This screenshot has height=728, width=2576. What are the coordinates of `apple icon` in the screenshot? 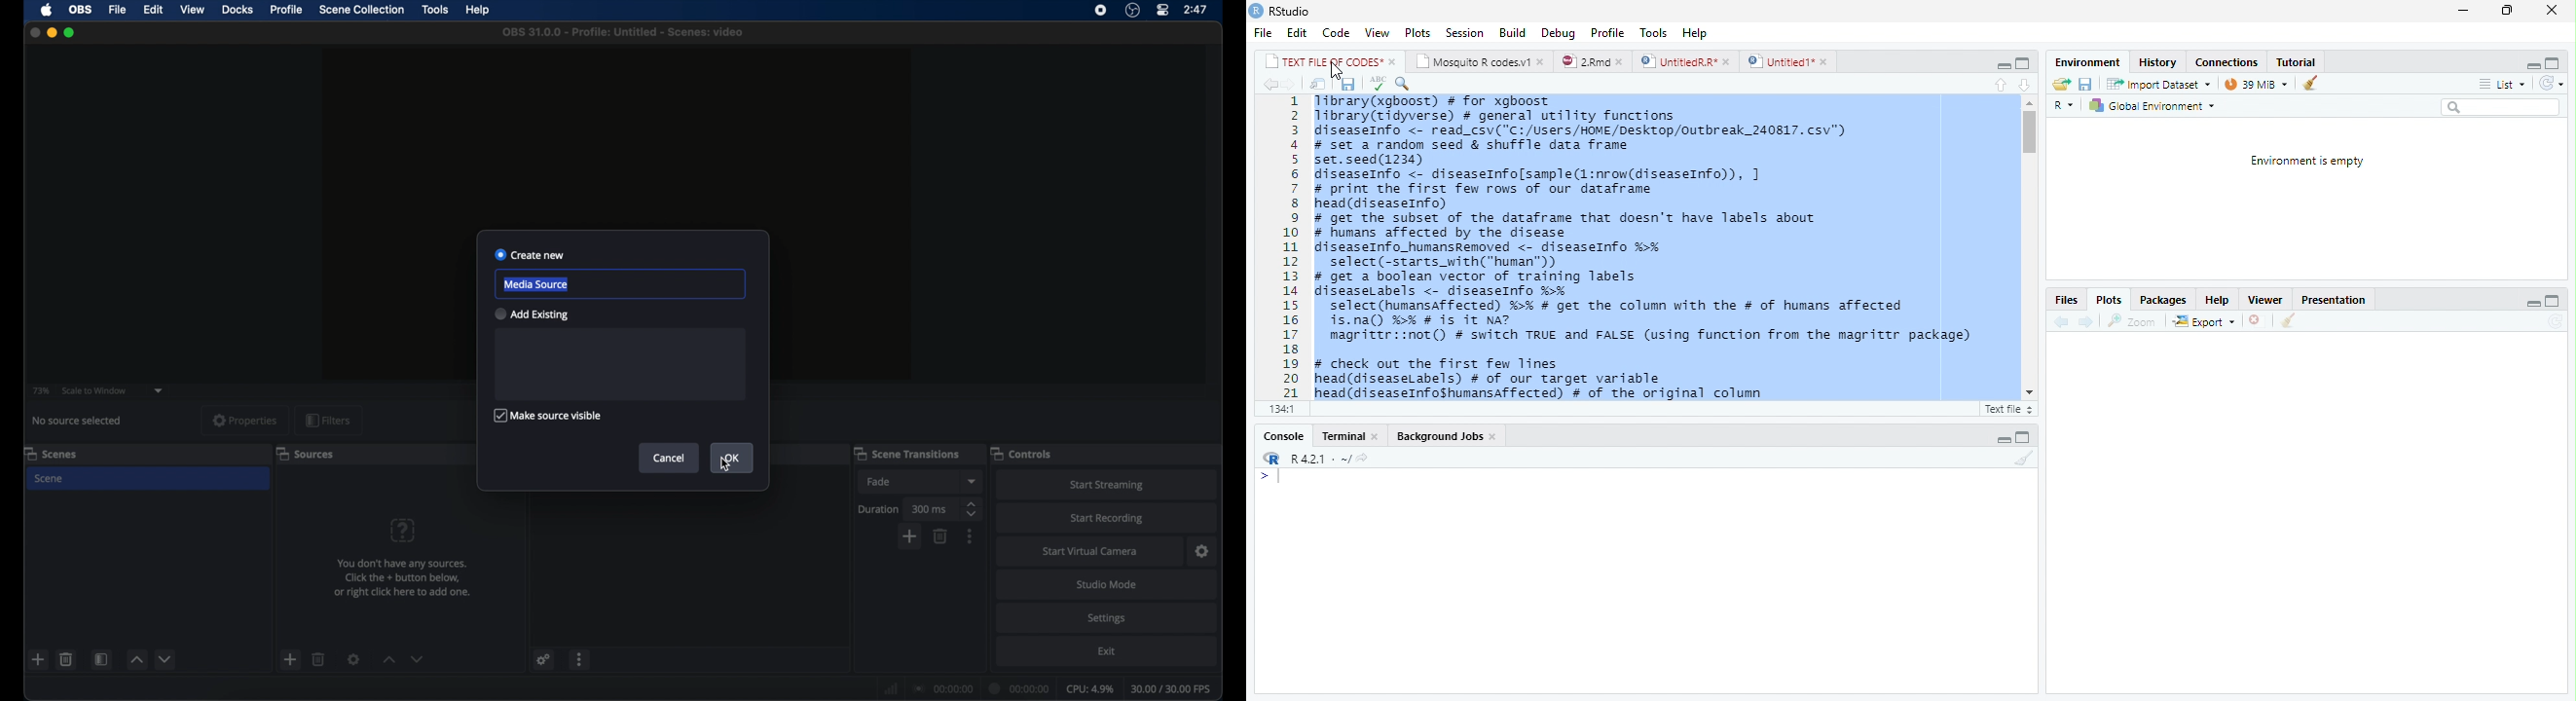 It's located at (47, 10).